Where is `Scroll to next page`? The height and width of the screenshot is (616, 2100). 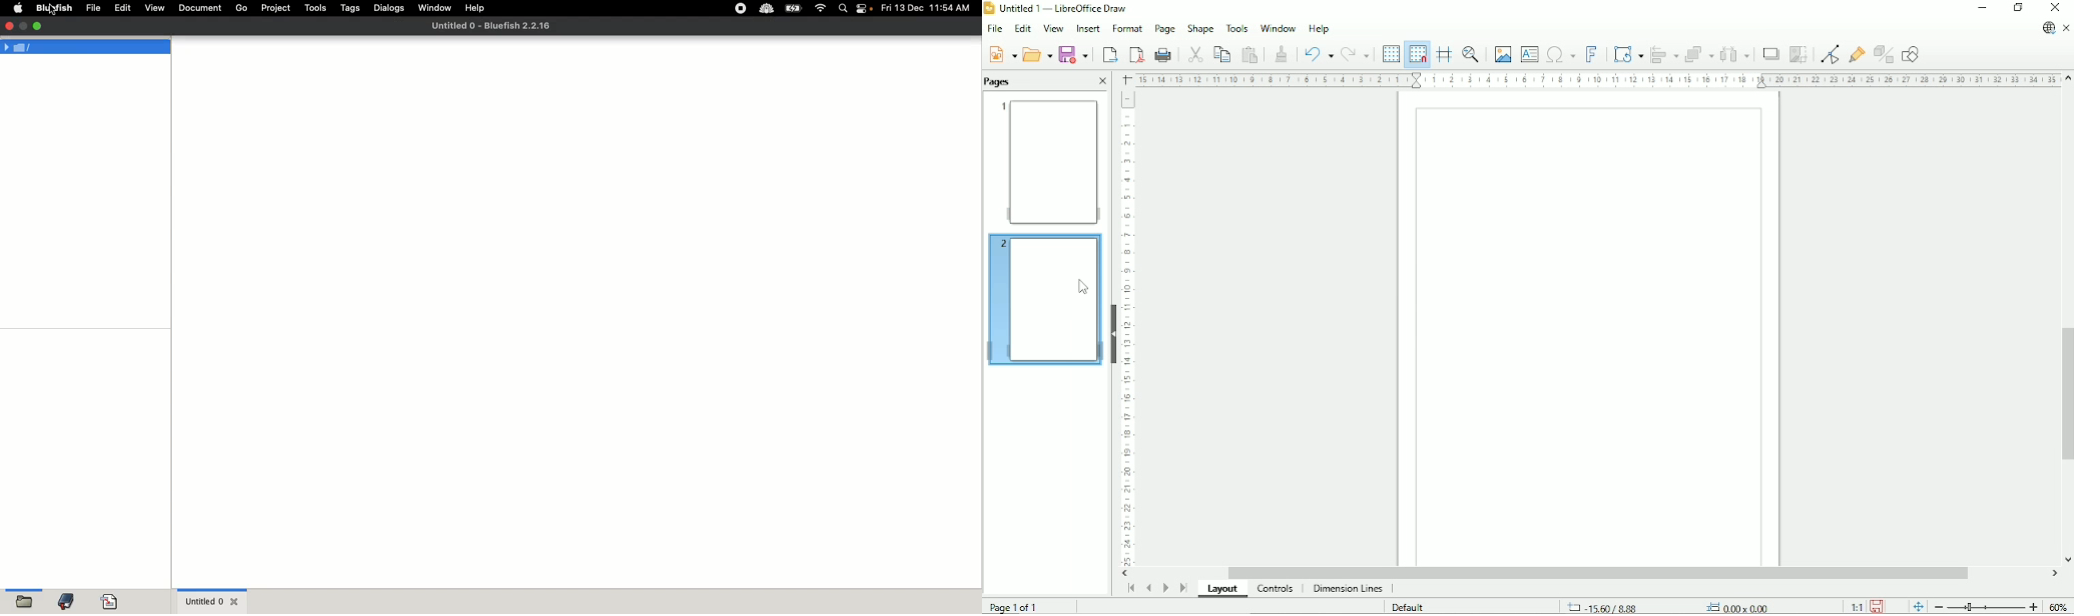 Scroll to next page is located at coordinates (1165, 588).